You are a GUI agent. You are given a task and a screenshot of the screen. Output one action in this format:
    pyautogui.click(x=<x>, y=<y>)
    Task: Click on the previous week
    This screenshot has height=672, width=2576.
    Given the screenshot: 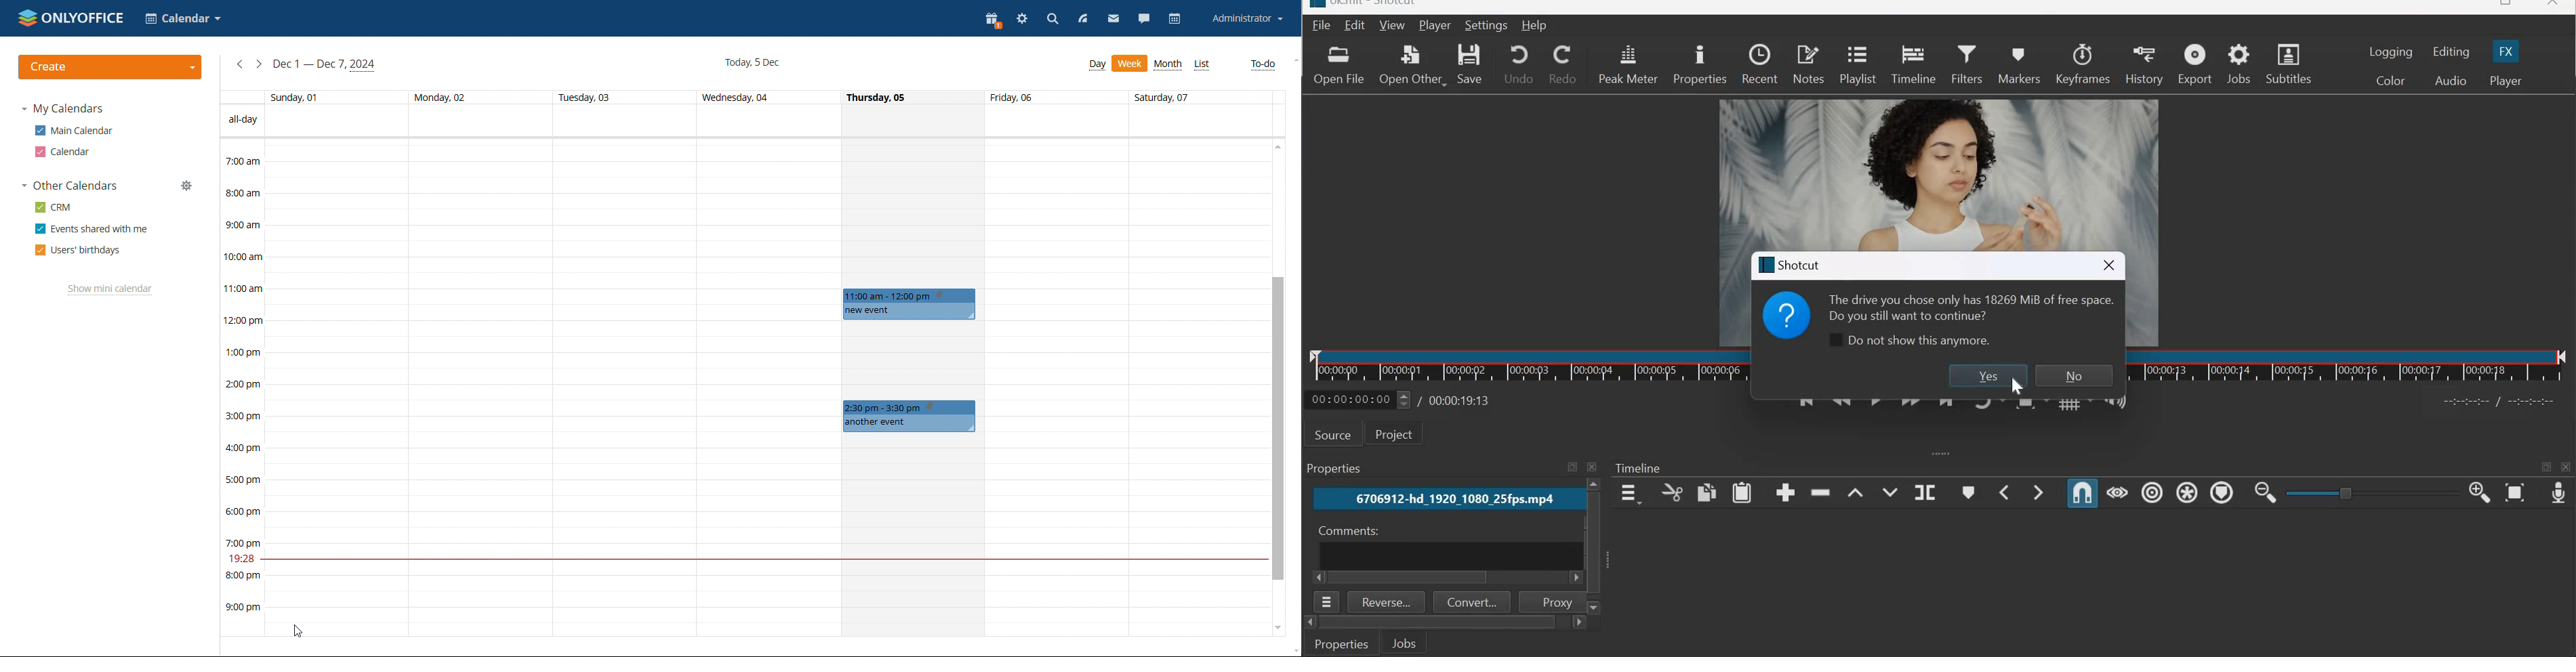 What is the action you would take?
    pyautogui.click(x=239, y=63)
    